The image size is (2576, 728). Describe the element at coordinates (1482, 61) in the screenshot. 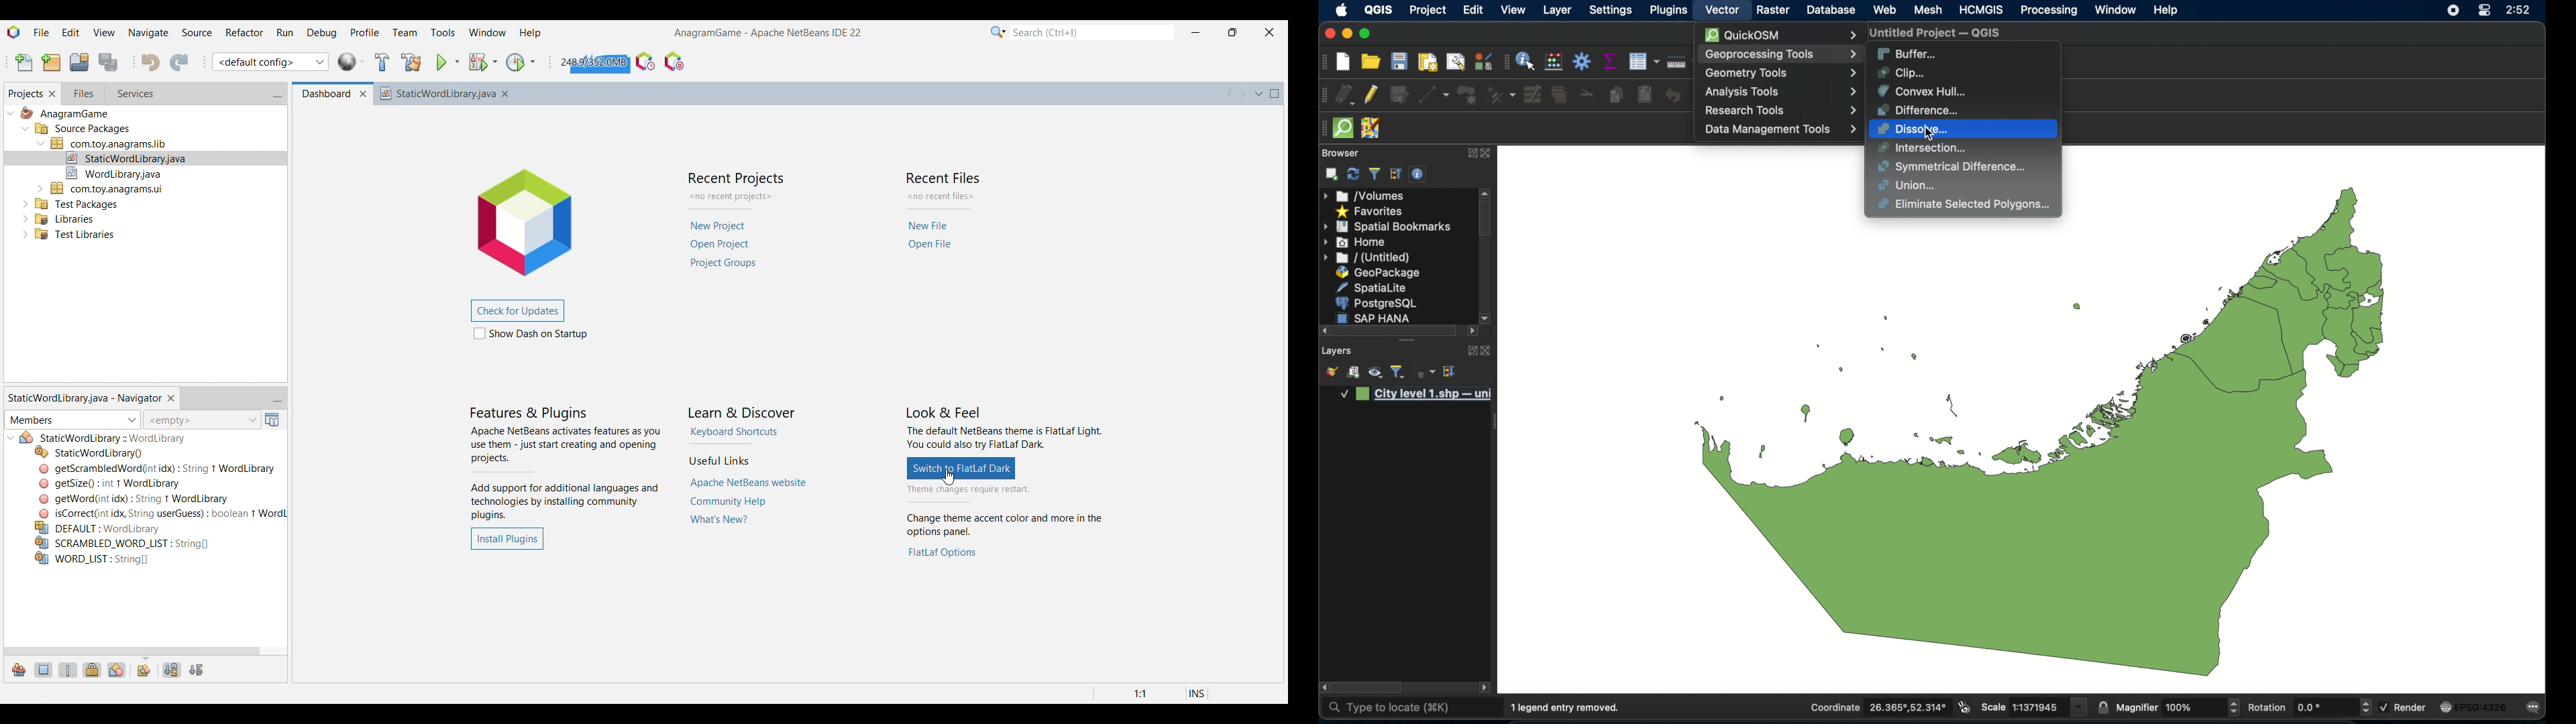

I see `style manager` at that location.